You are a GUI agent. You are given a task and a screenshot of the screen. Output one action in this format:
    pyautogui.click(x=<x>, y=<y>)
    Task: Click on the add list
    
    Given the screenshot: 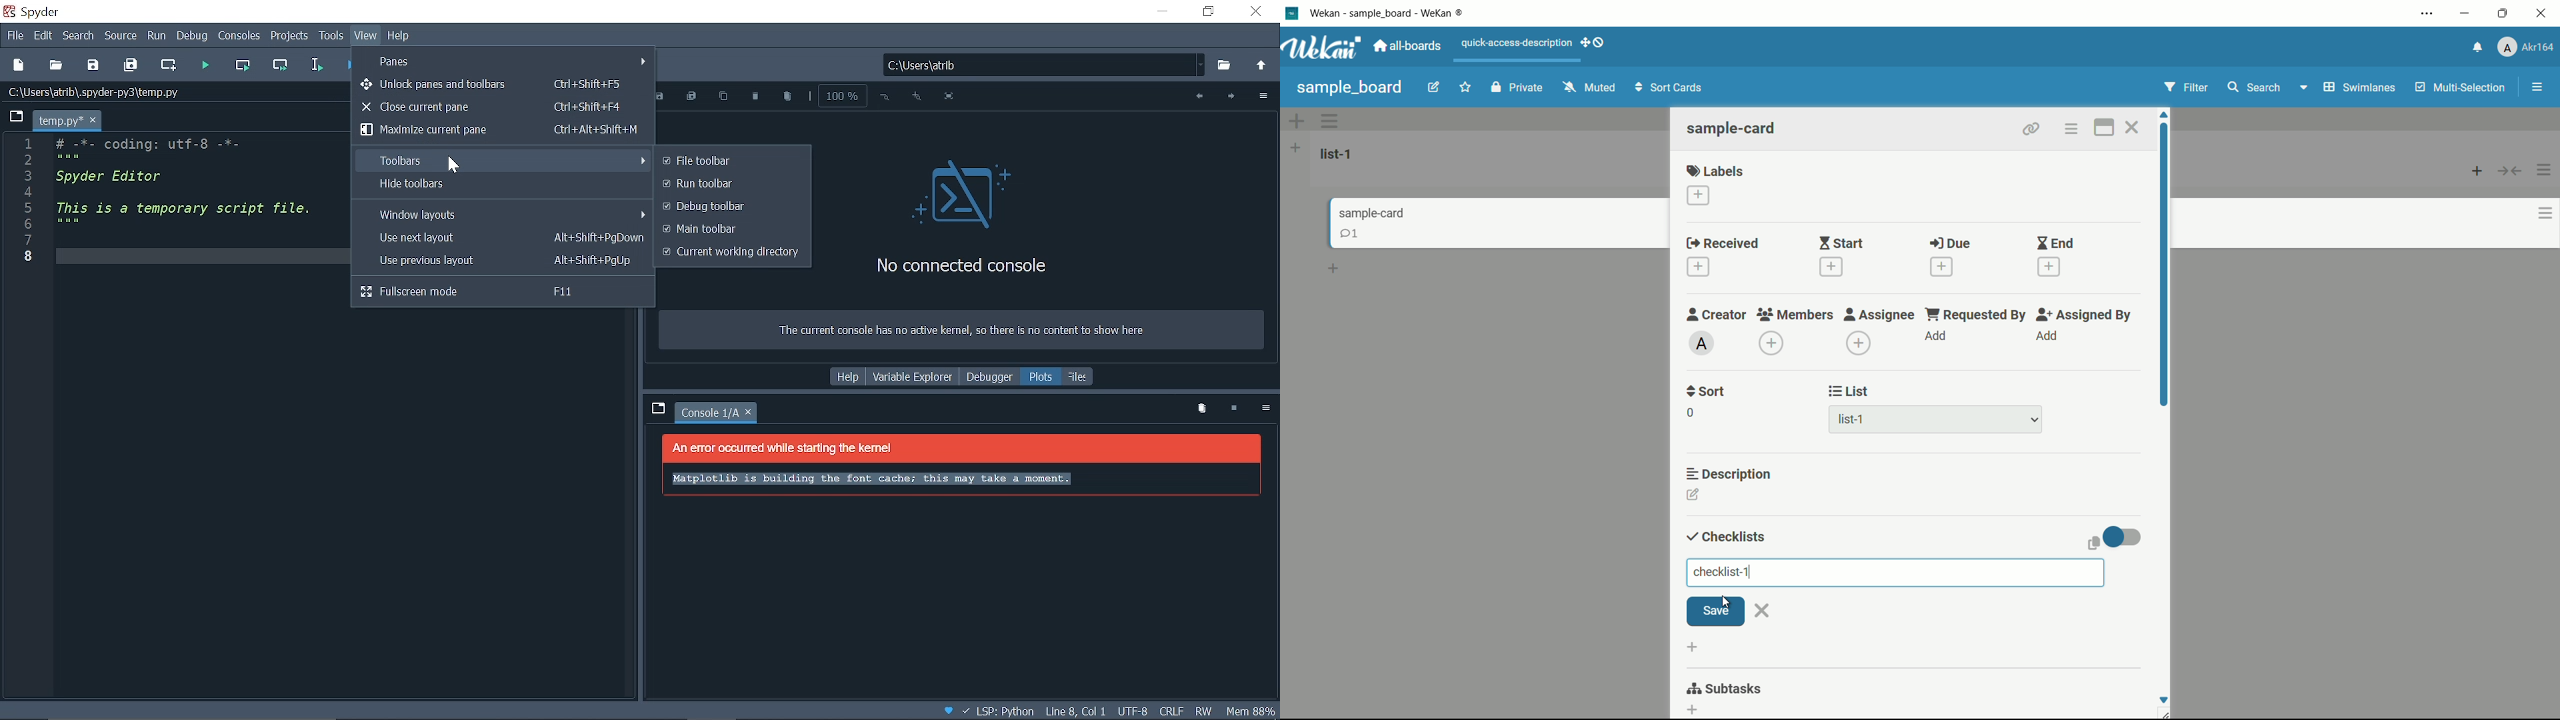 What is the action you would take?
    pyautogui.click(x=1296, y=149)
    